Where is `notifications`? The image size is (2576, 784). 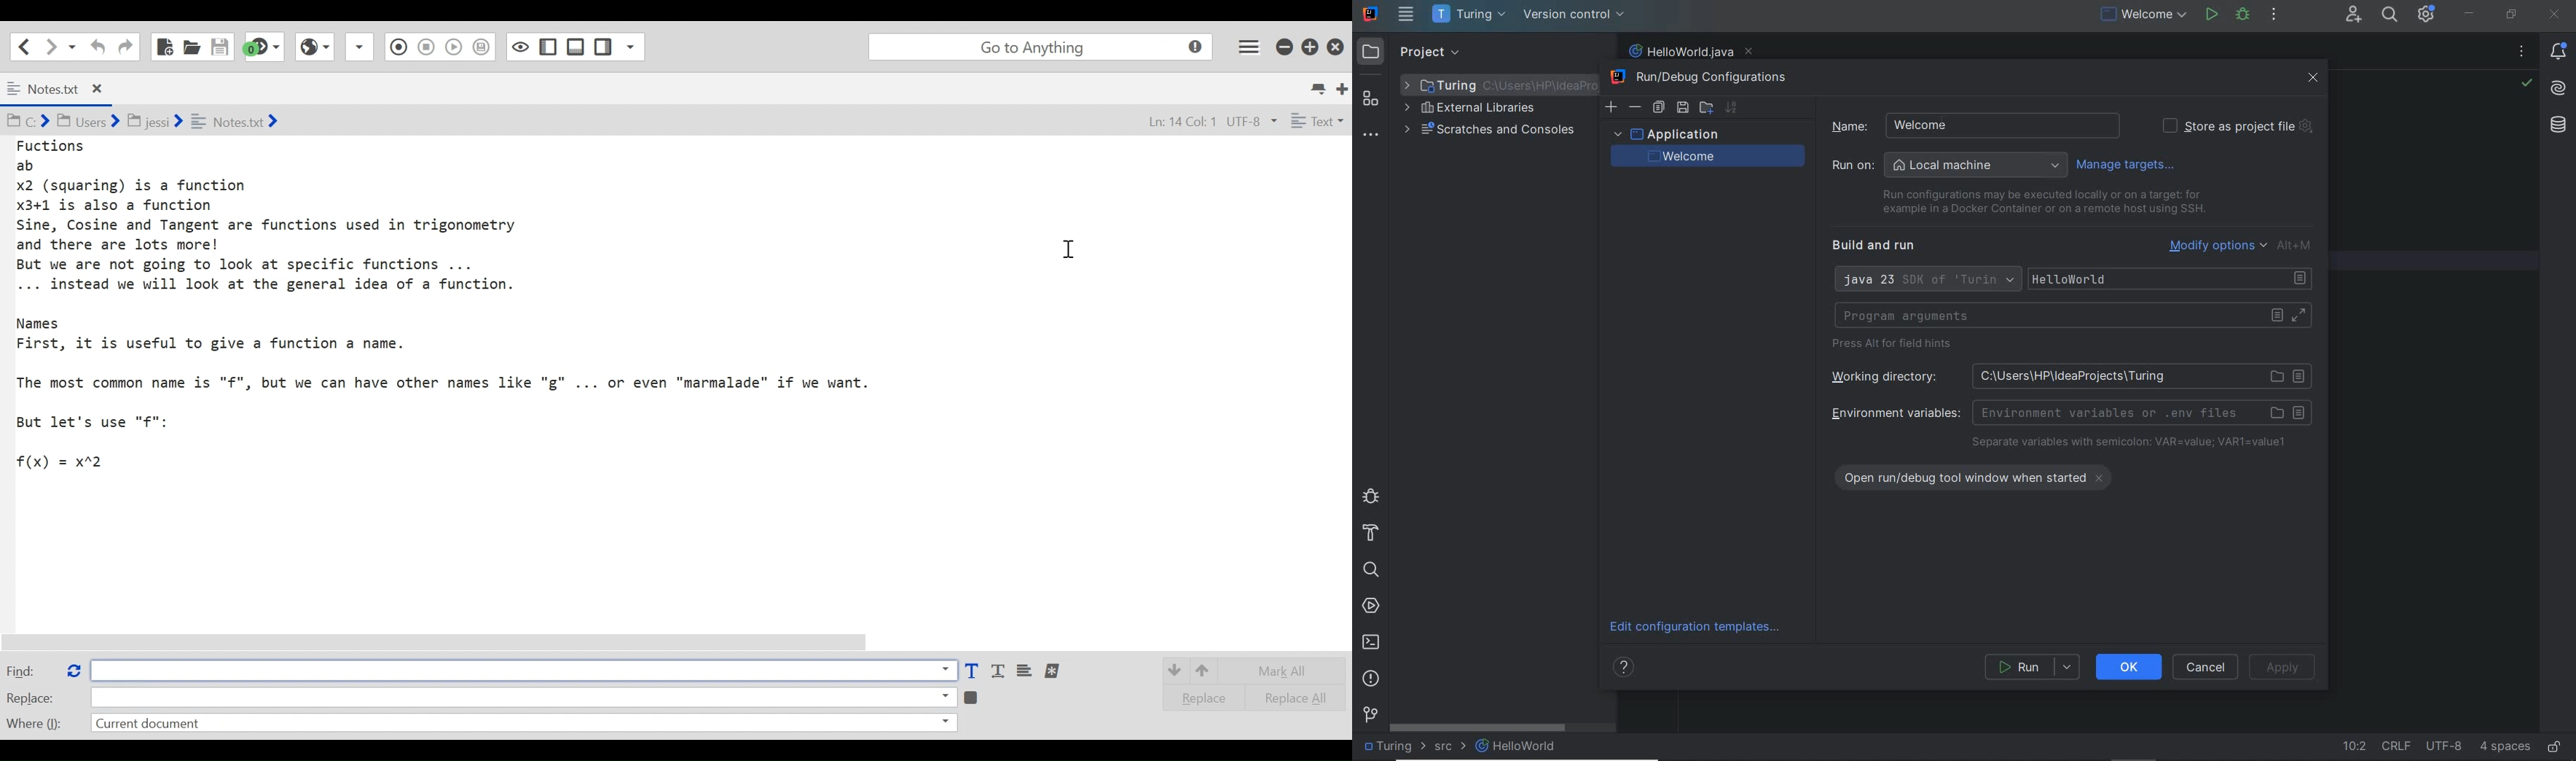
notifications is located at coordinates (2561, 52).